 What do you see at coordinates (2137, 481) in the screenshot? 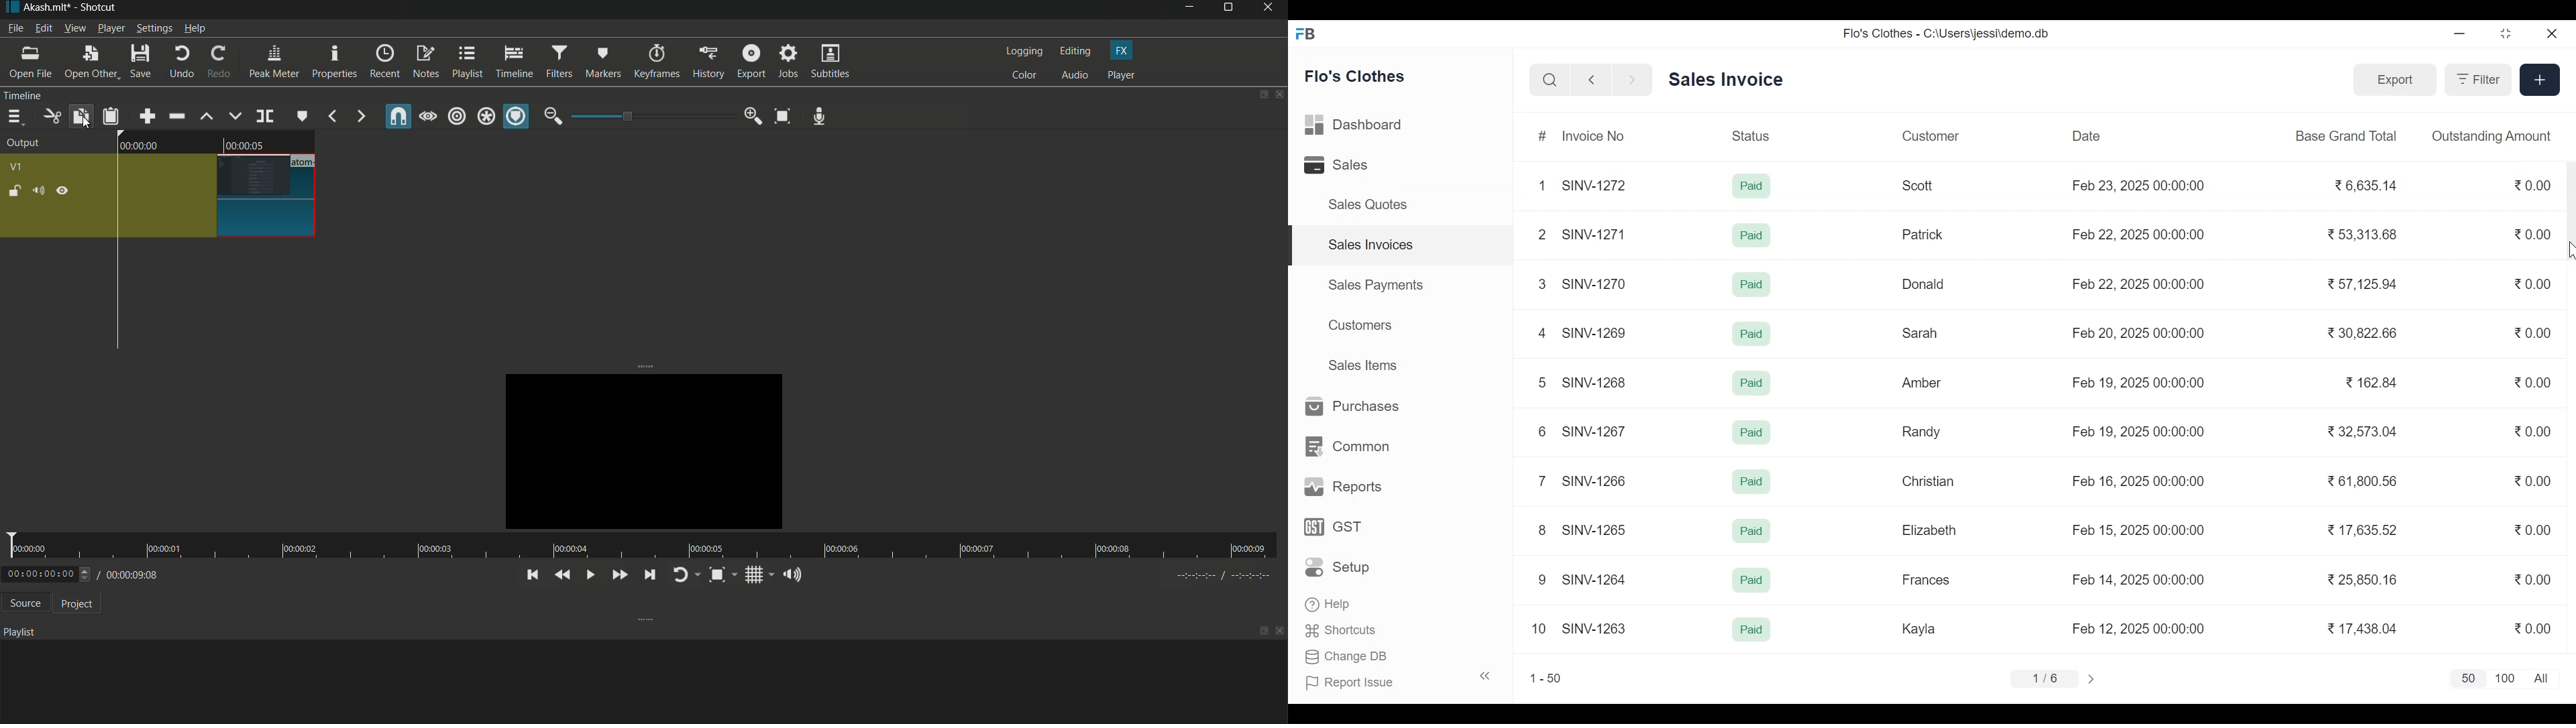
I see `Feb 16. 2025 00:00:00` at bounding box center [2137, 481].